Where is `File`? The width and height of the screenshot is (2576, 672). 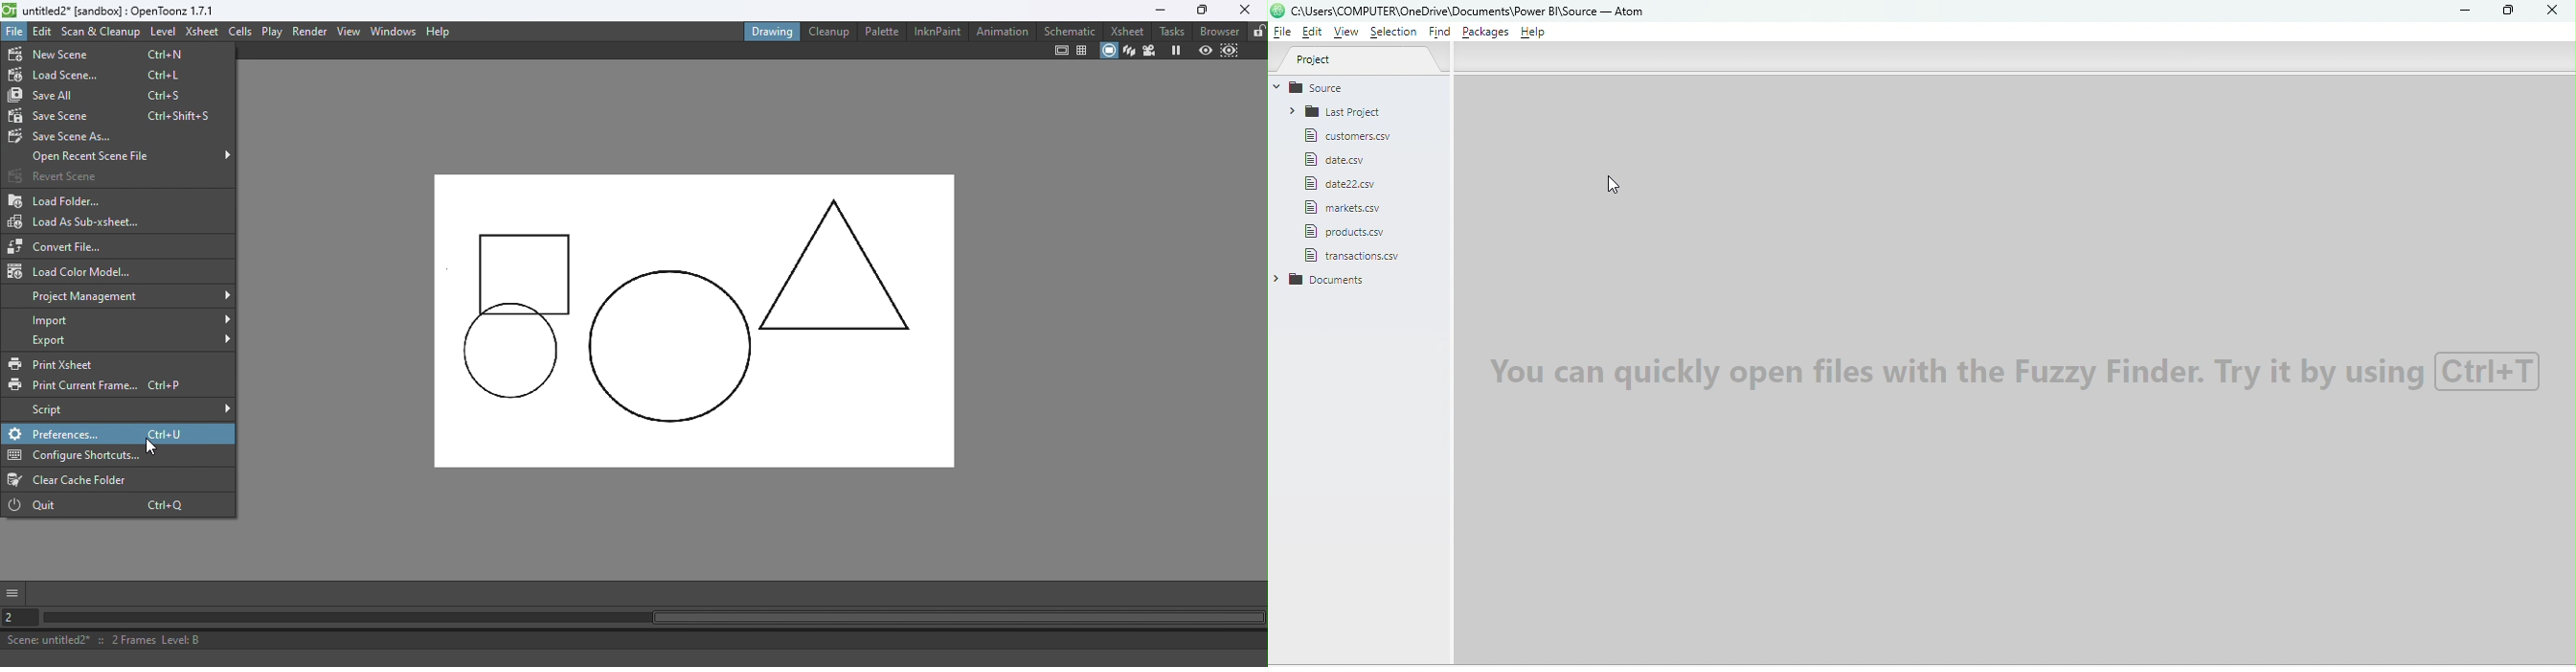
File is located at coordinates (1341, 207).